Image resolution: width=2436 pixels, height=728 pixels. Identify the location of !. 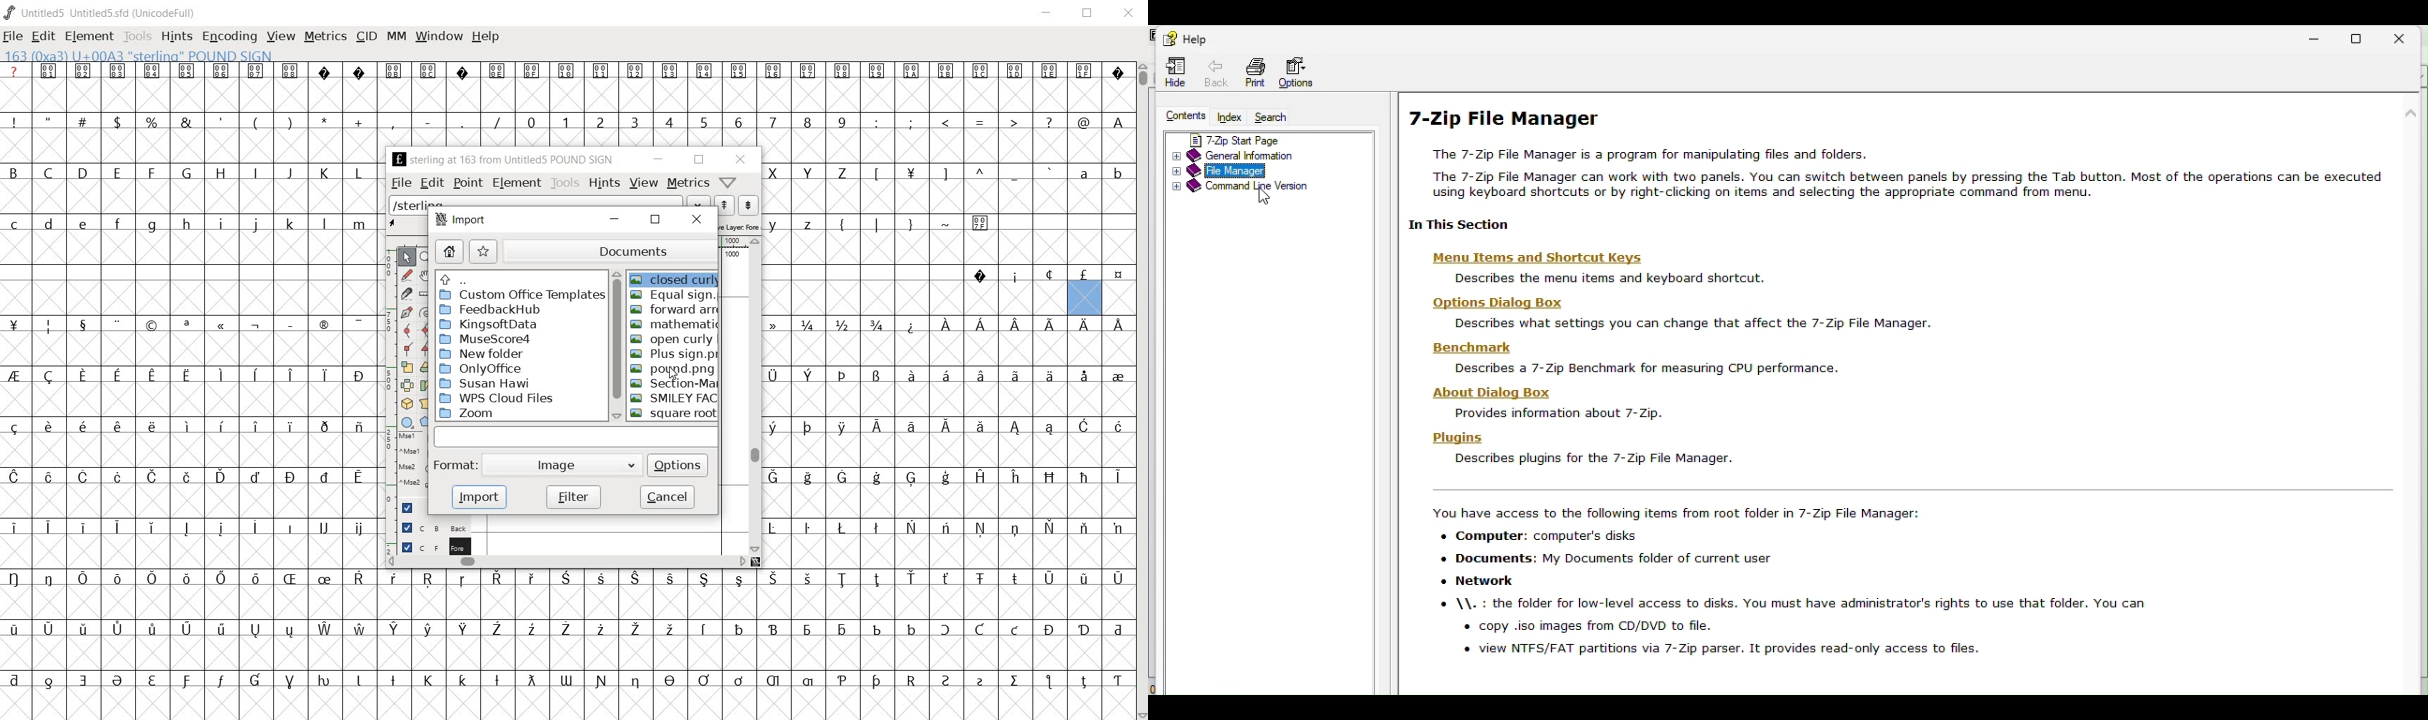
(18, 121).